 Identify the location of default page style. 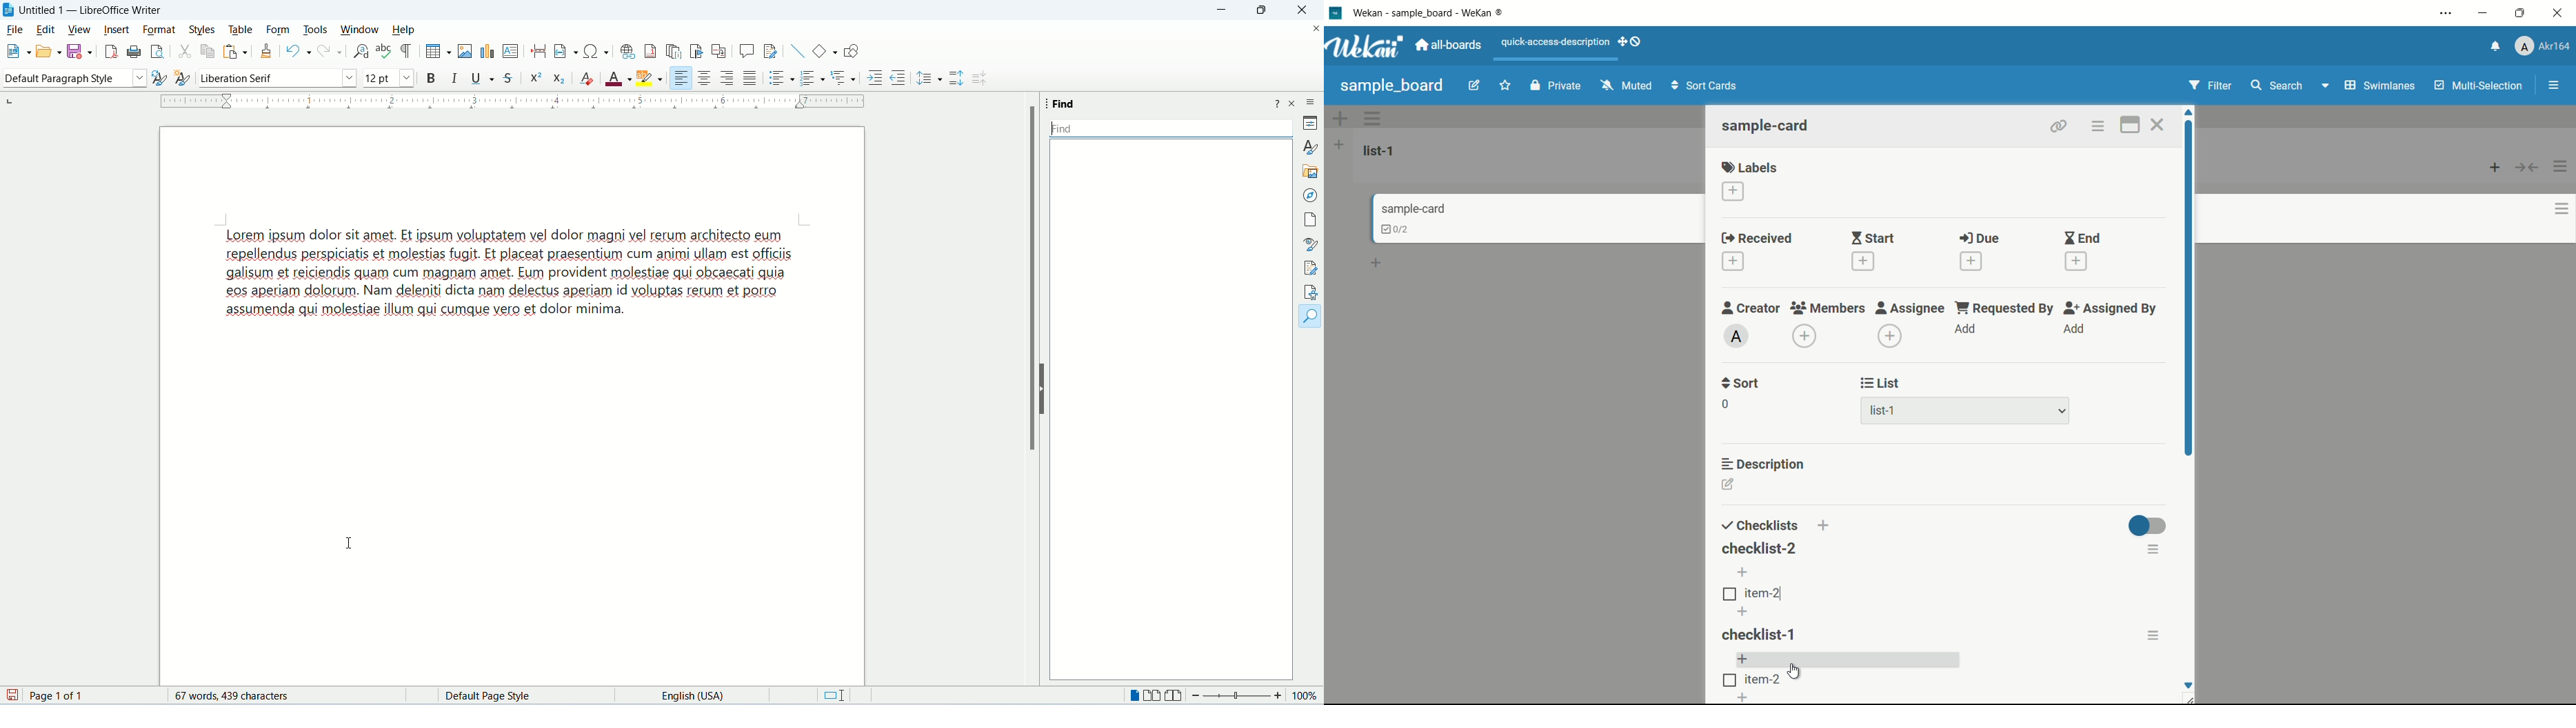
(493, 695).